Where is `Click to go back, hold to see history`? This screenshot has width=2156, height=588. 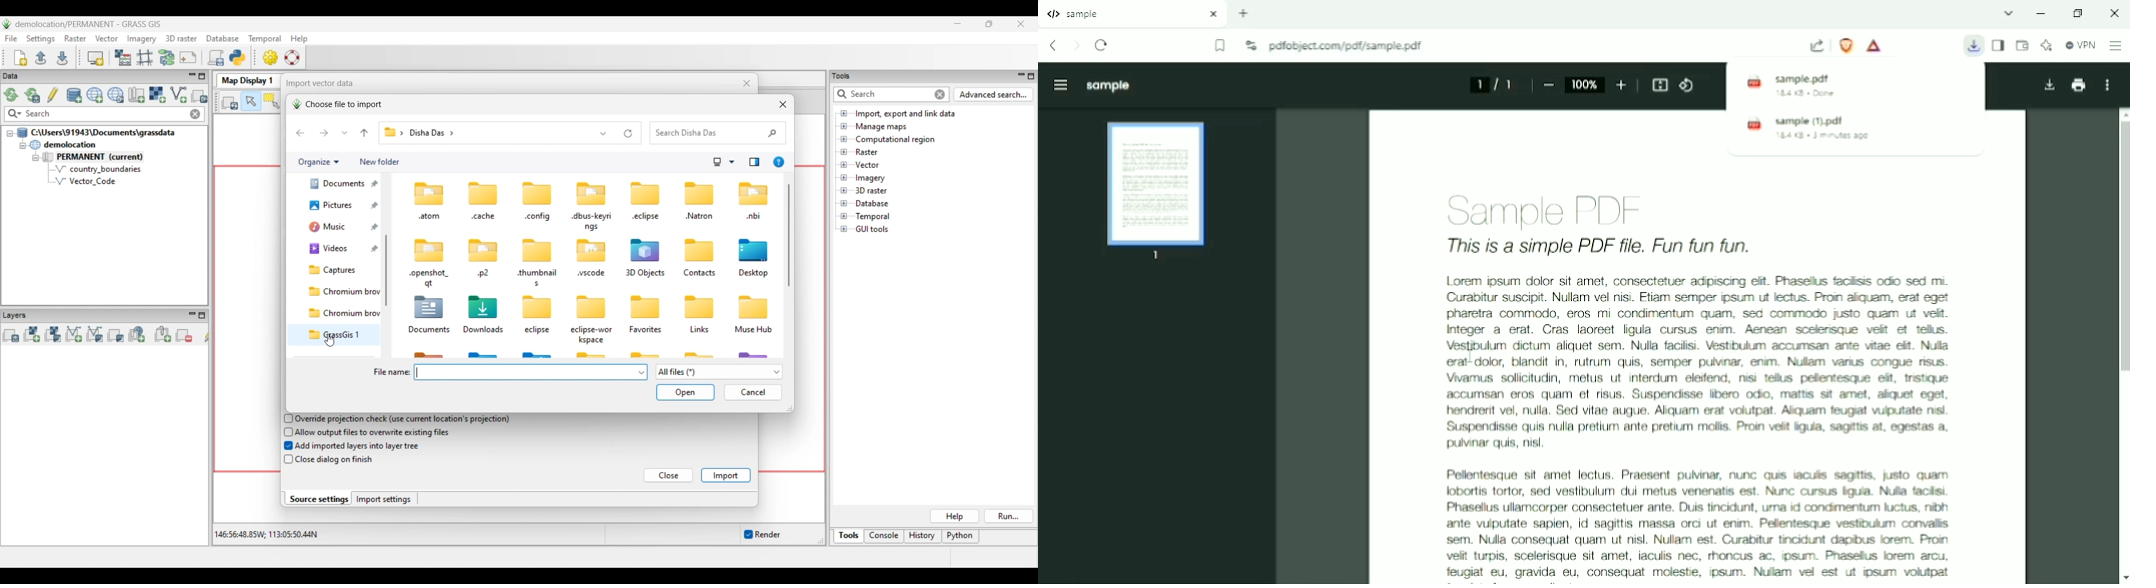
Click to go back, hold to see history is located at coordinates (1052, 46).